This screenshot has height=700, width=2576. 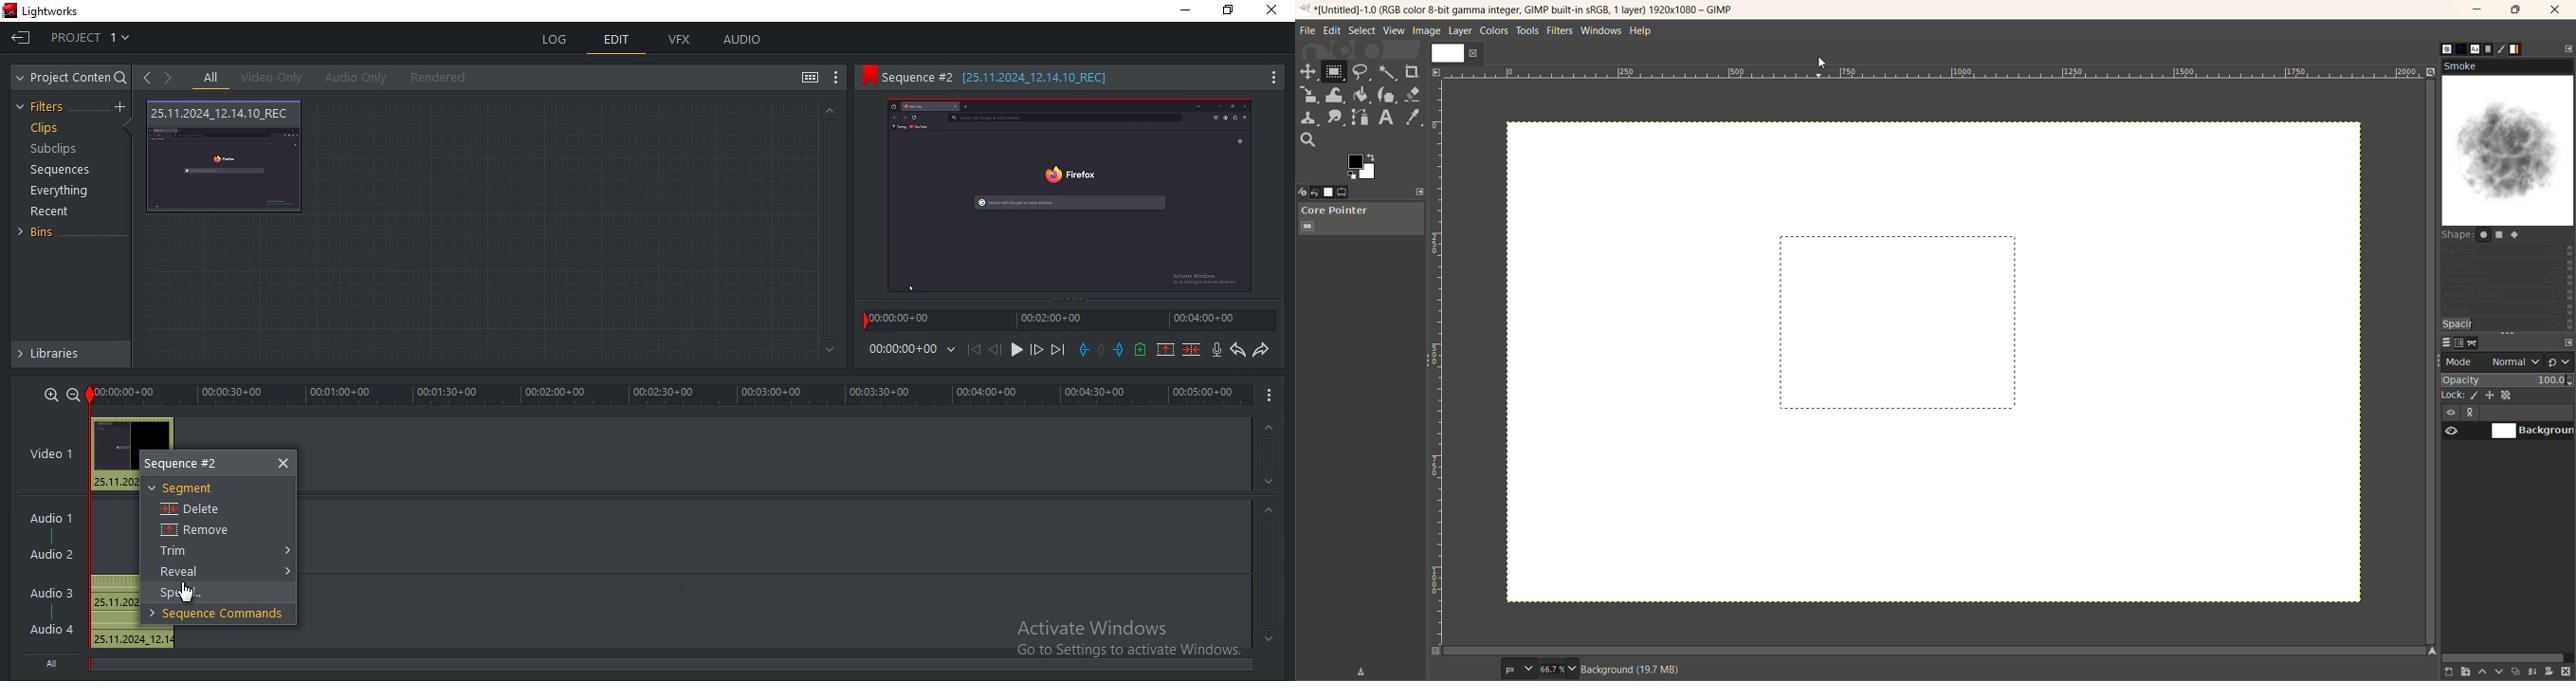 What do you see at coordinates (1268, 396) in the screenshot?
I see `options` at bounding box center [1268, 396].